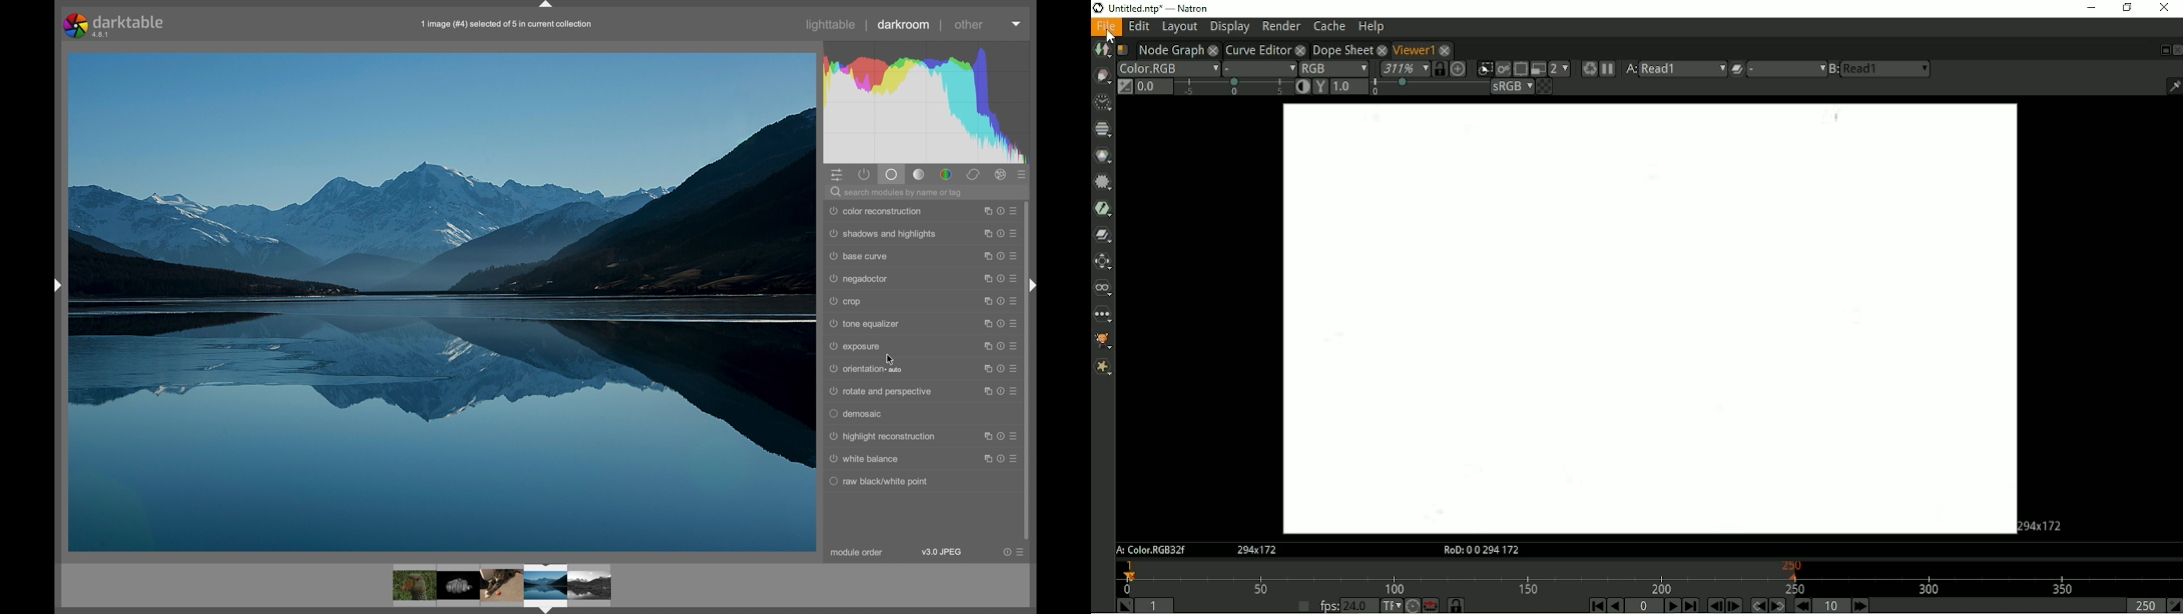 The height and width of the screenshot is (616, 2184). Describe the element at coordinates (1001, 391) in the screenshot. I see `more options` at that location.